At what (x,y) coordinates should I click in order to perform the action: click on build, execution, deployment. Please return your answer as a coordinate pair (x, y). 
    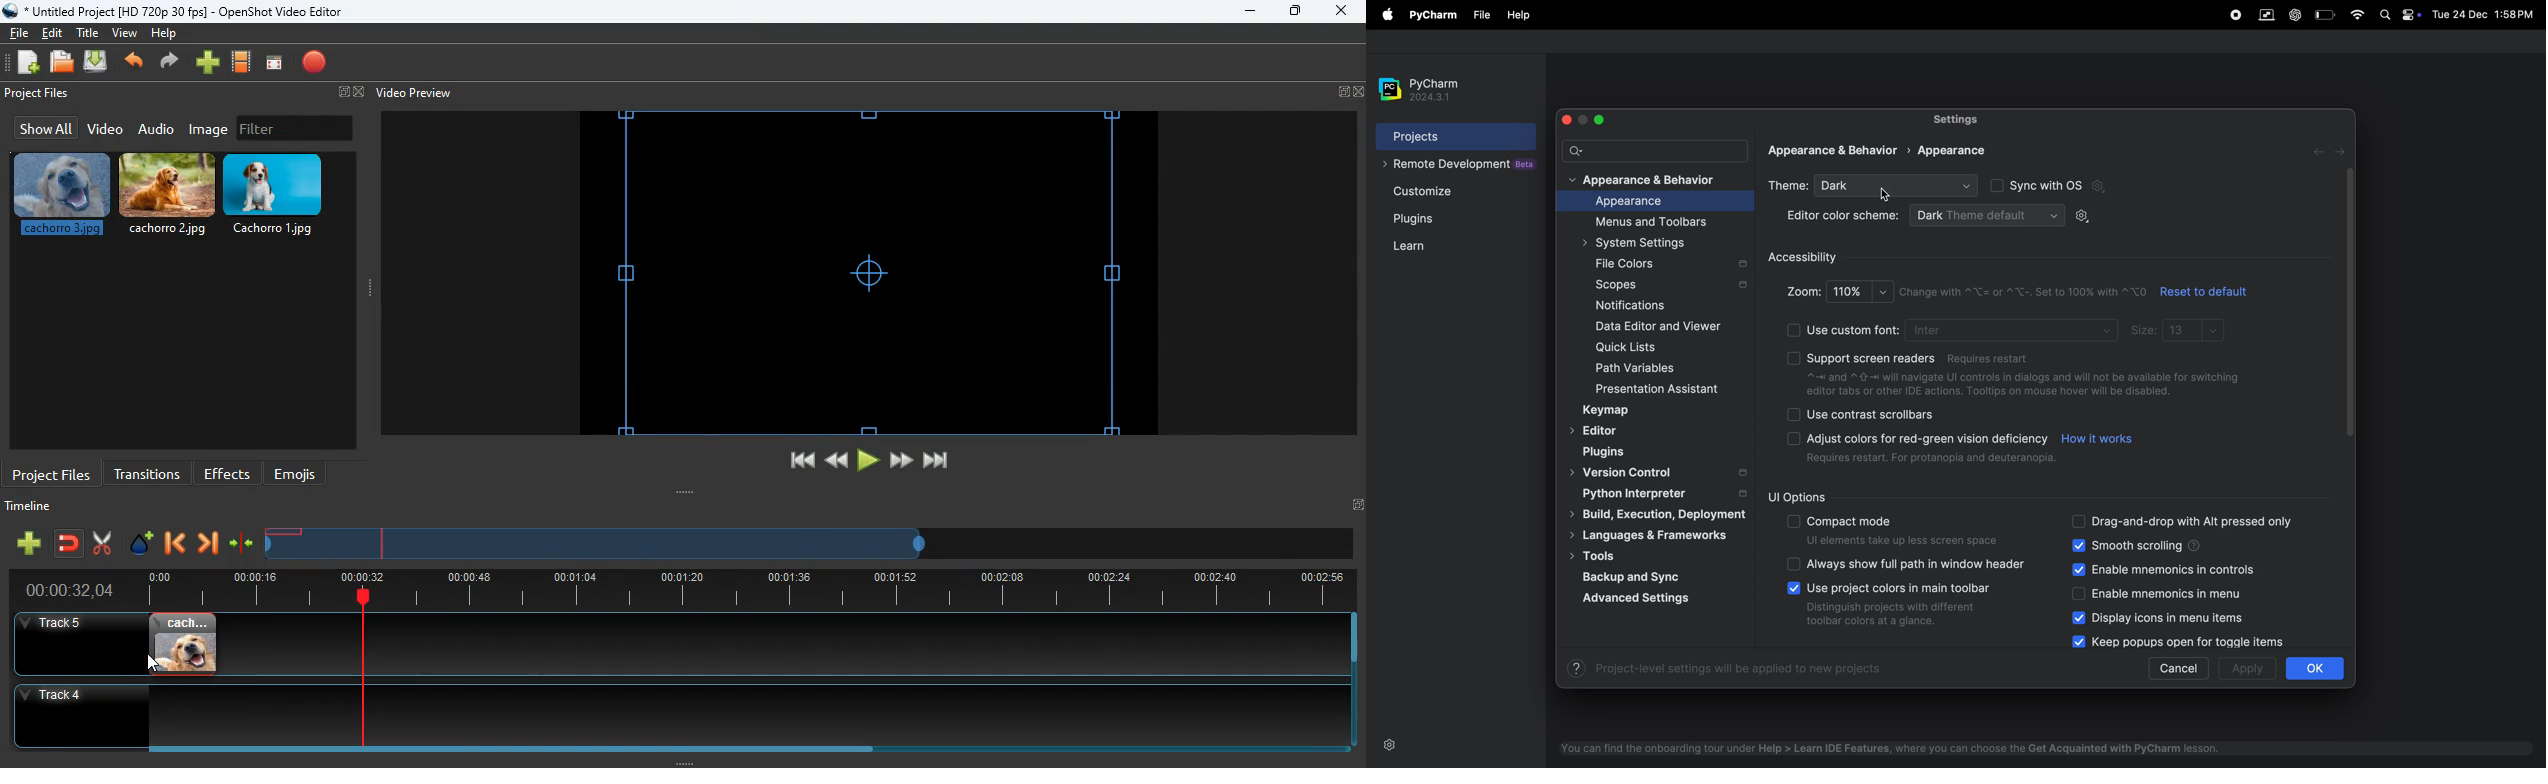
    Looking at the image, I should click on (1658, 516).